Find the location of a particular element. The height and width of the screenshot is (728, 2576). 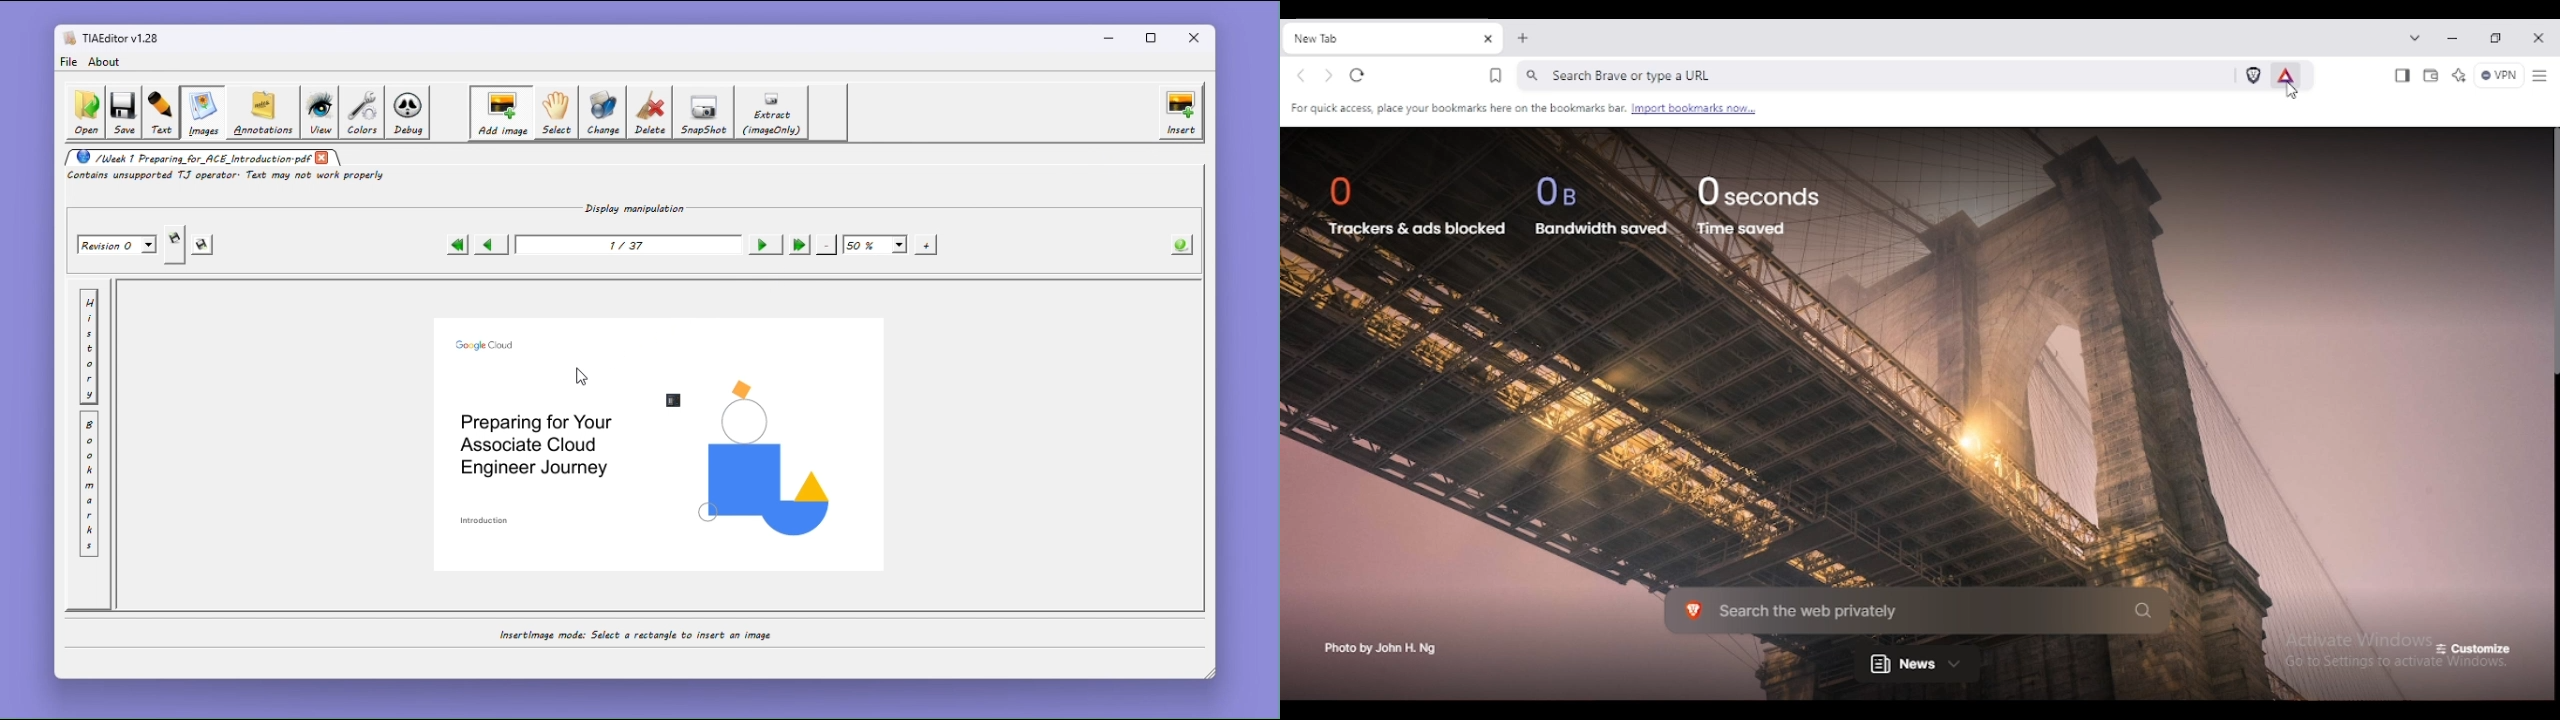

leo AI is located at coordinates (2459, 75).